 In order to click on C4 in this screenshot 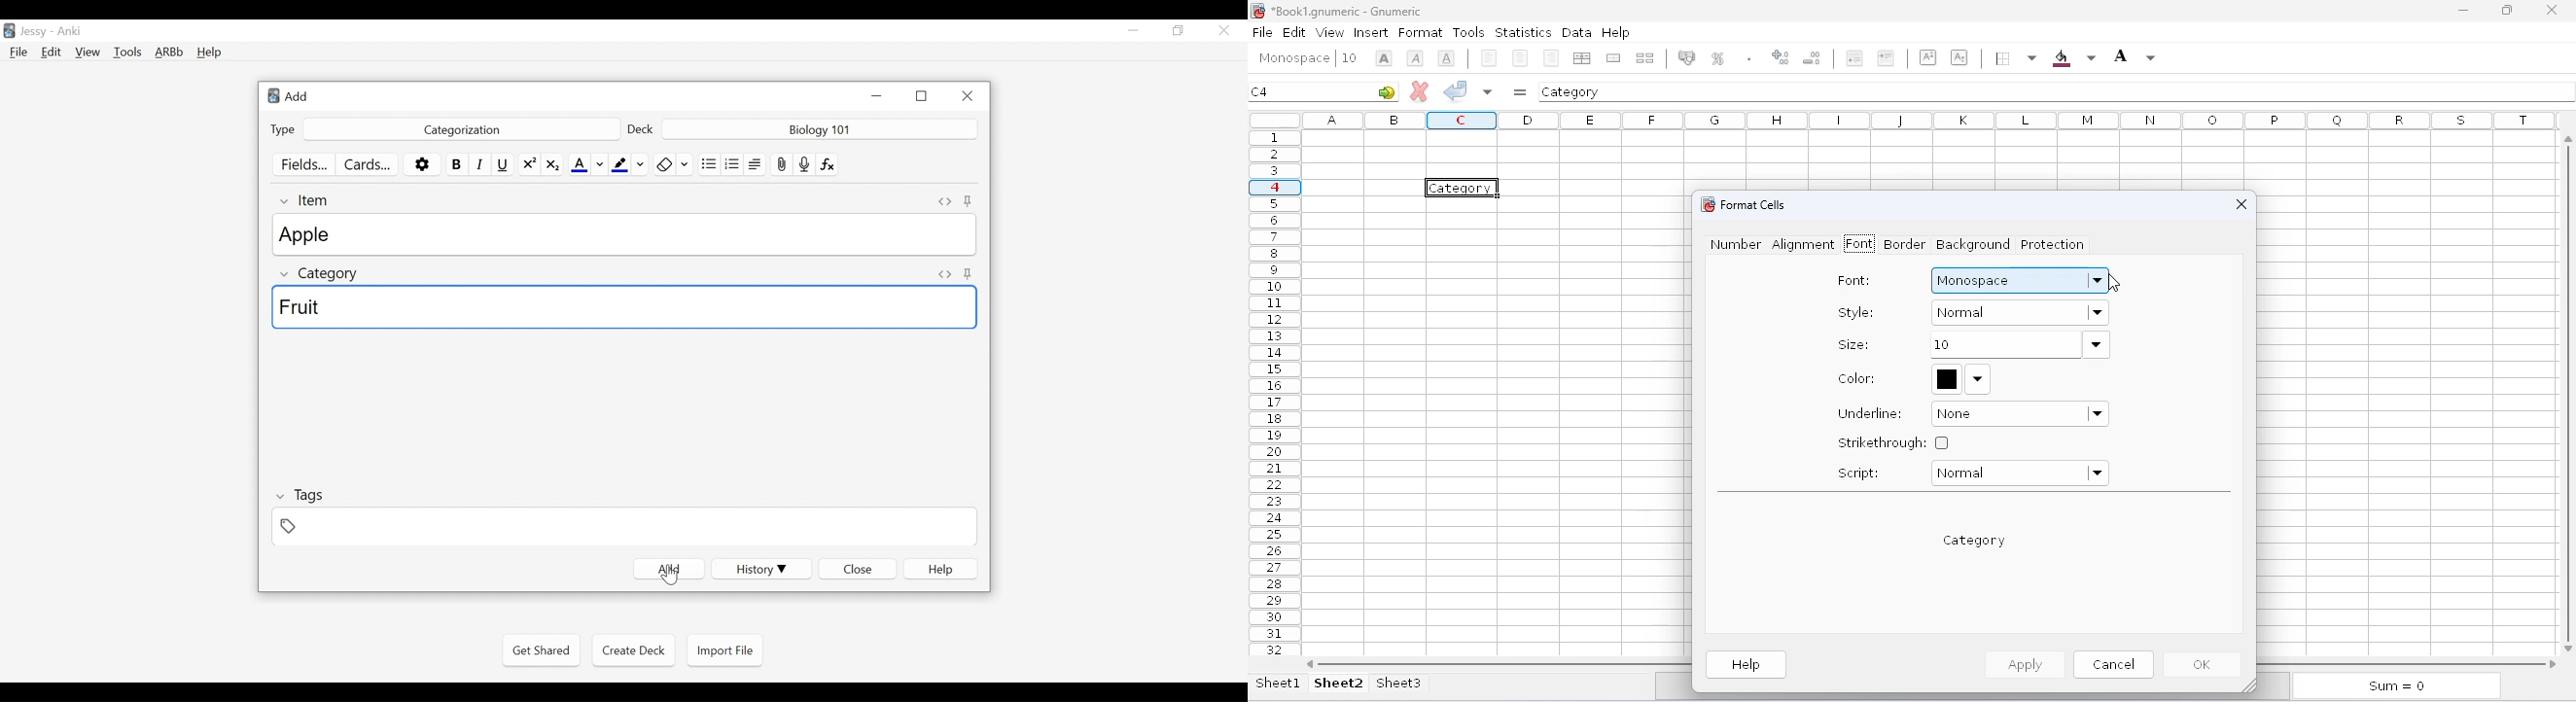, I will do `click(1260, 91)`.